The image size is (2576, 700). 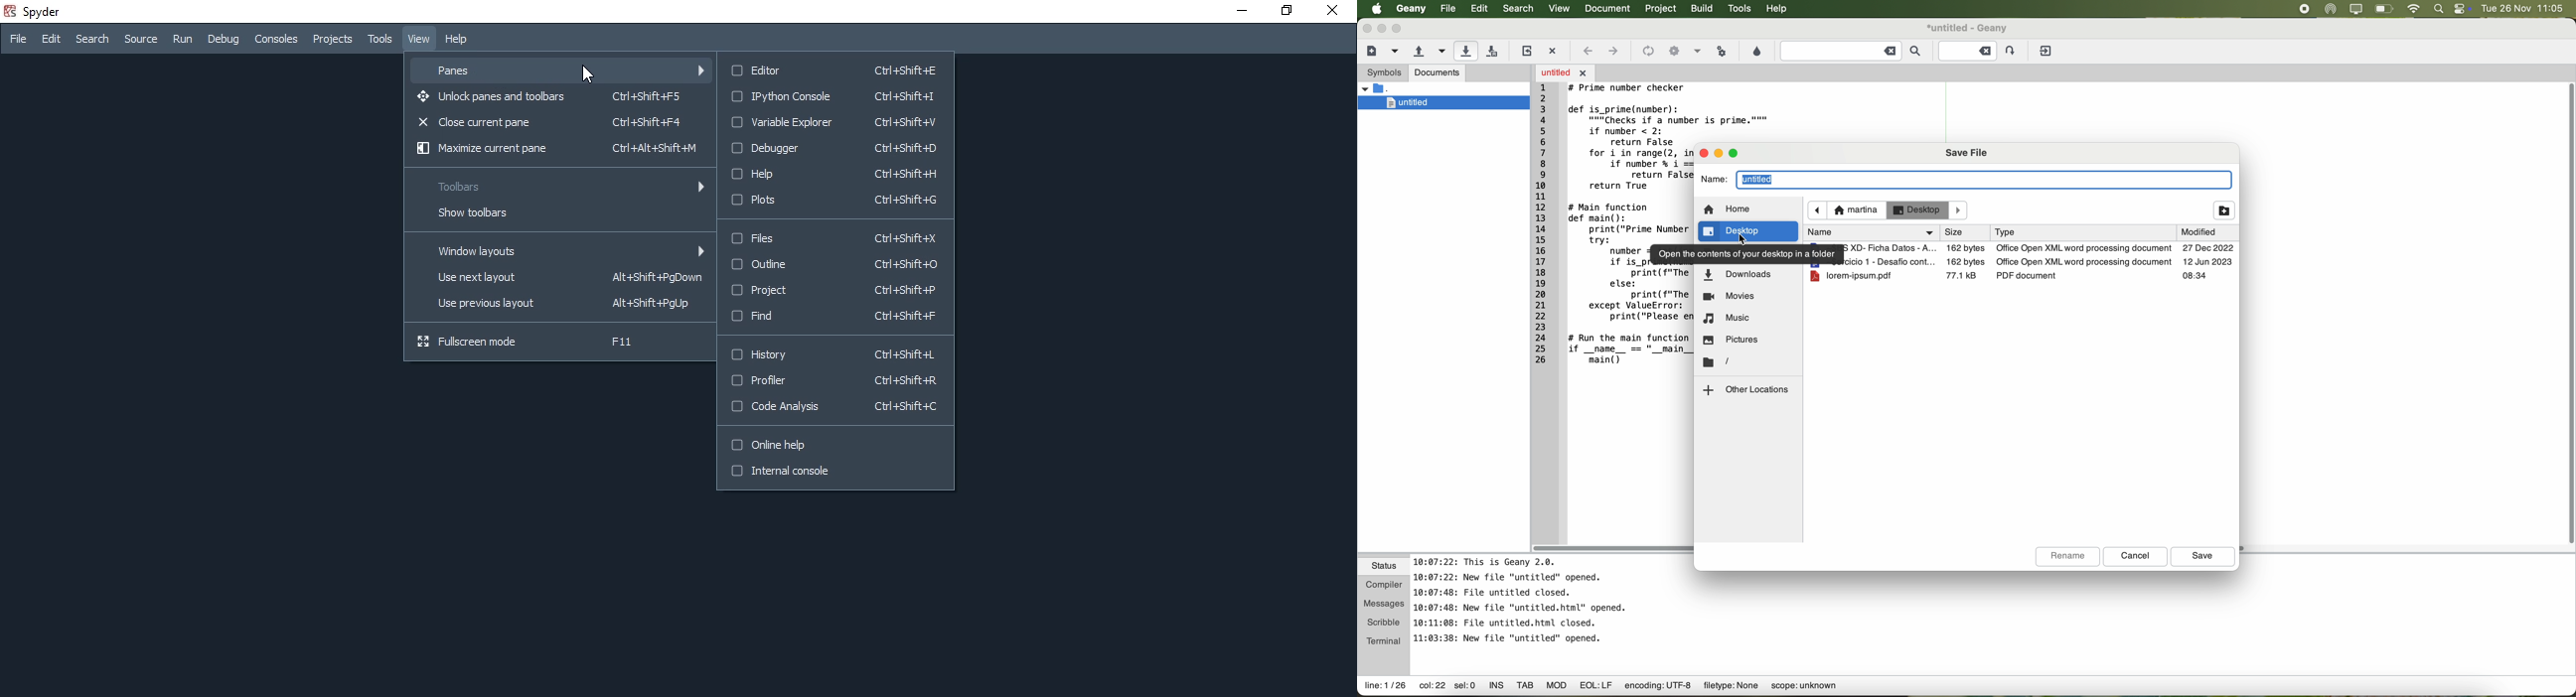 What do you see at coordinates (835, 474) in the screenshot?
I see `Internal console` at bounding box center [835, 474].